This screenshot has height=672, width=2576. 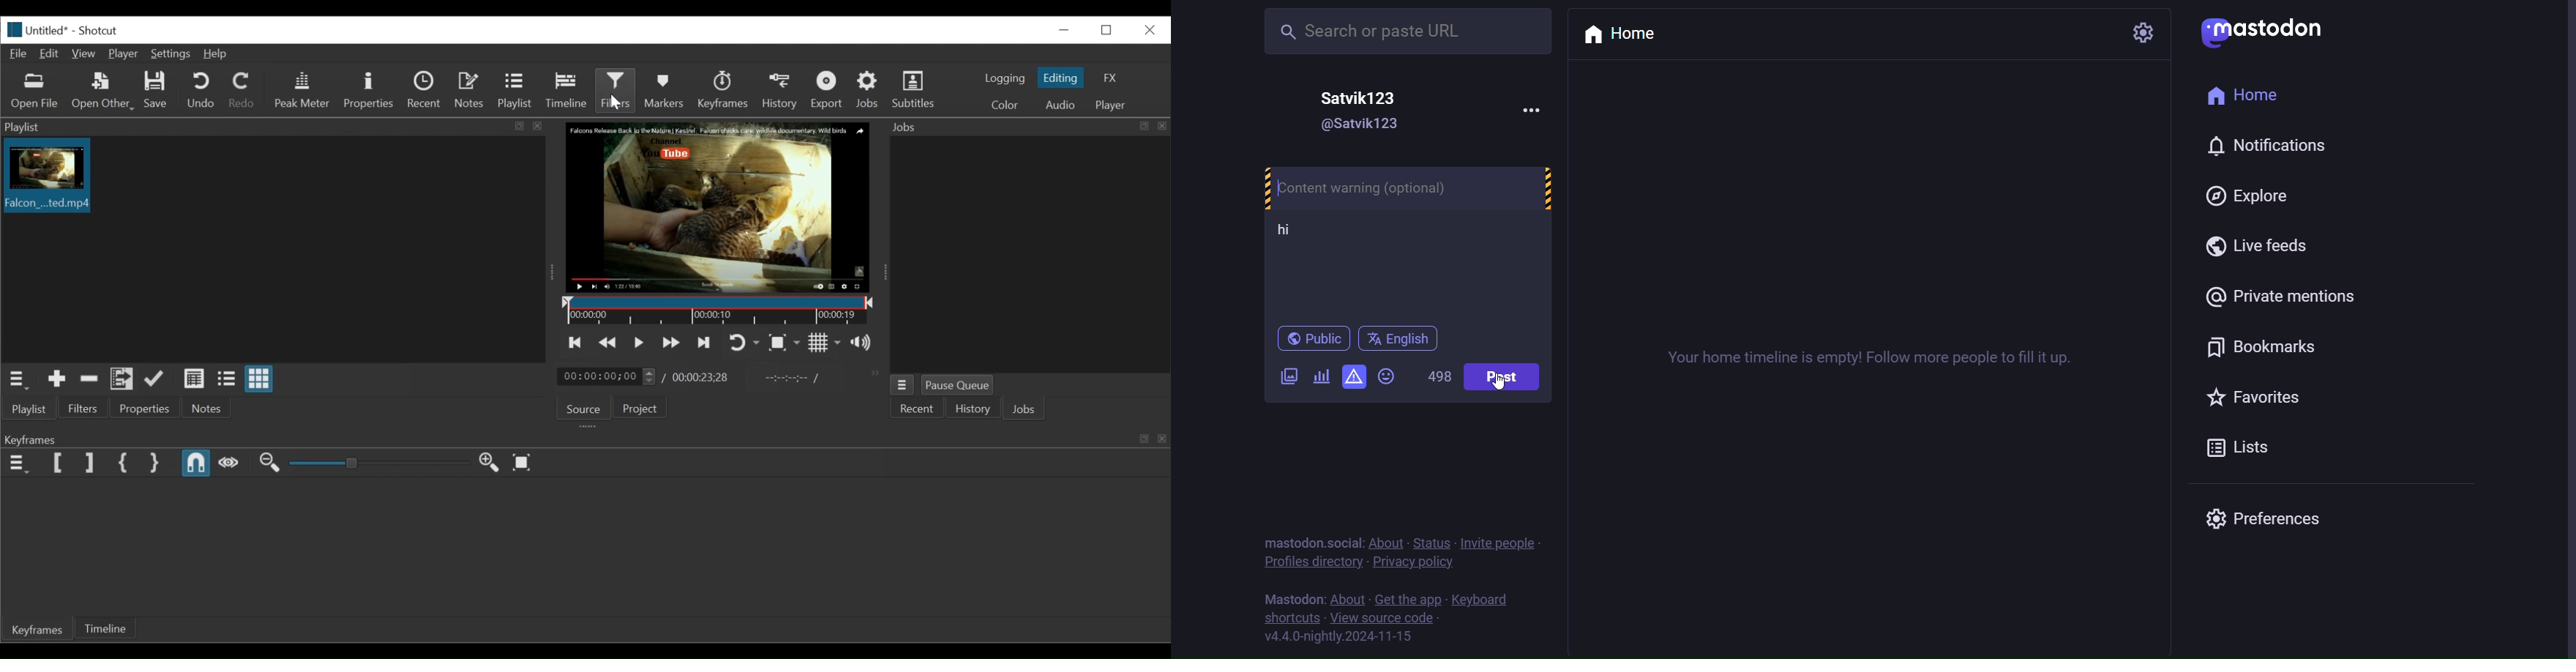 What do you see at coordinates (1504, 543) in the screenshot?
I see `invite people` at bounding box center [1504, 543].